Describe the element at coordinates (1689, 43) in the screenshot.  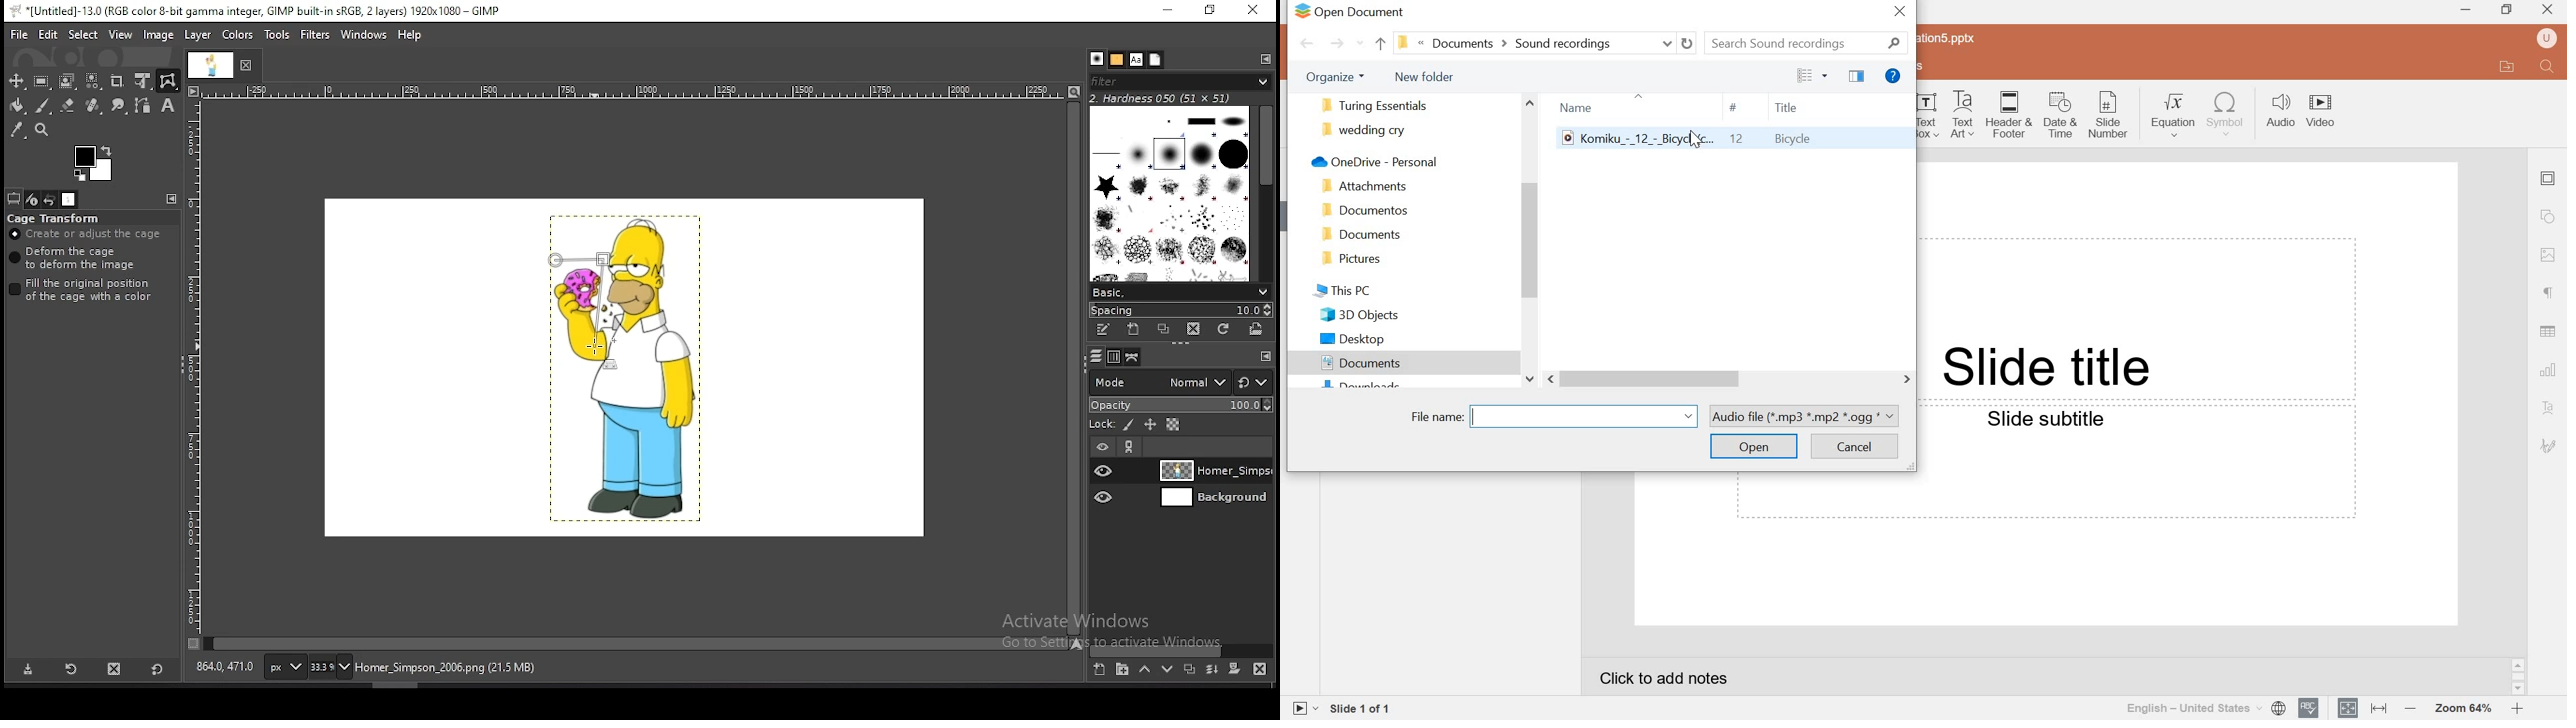
I see `refresh` at that location.